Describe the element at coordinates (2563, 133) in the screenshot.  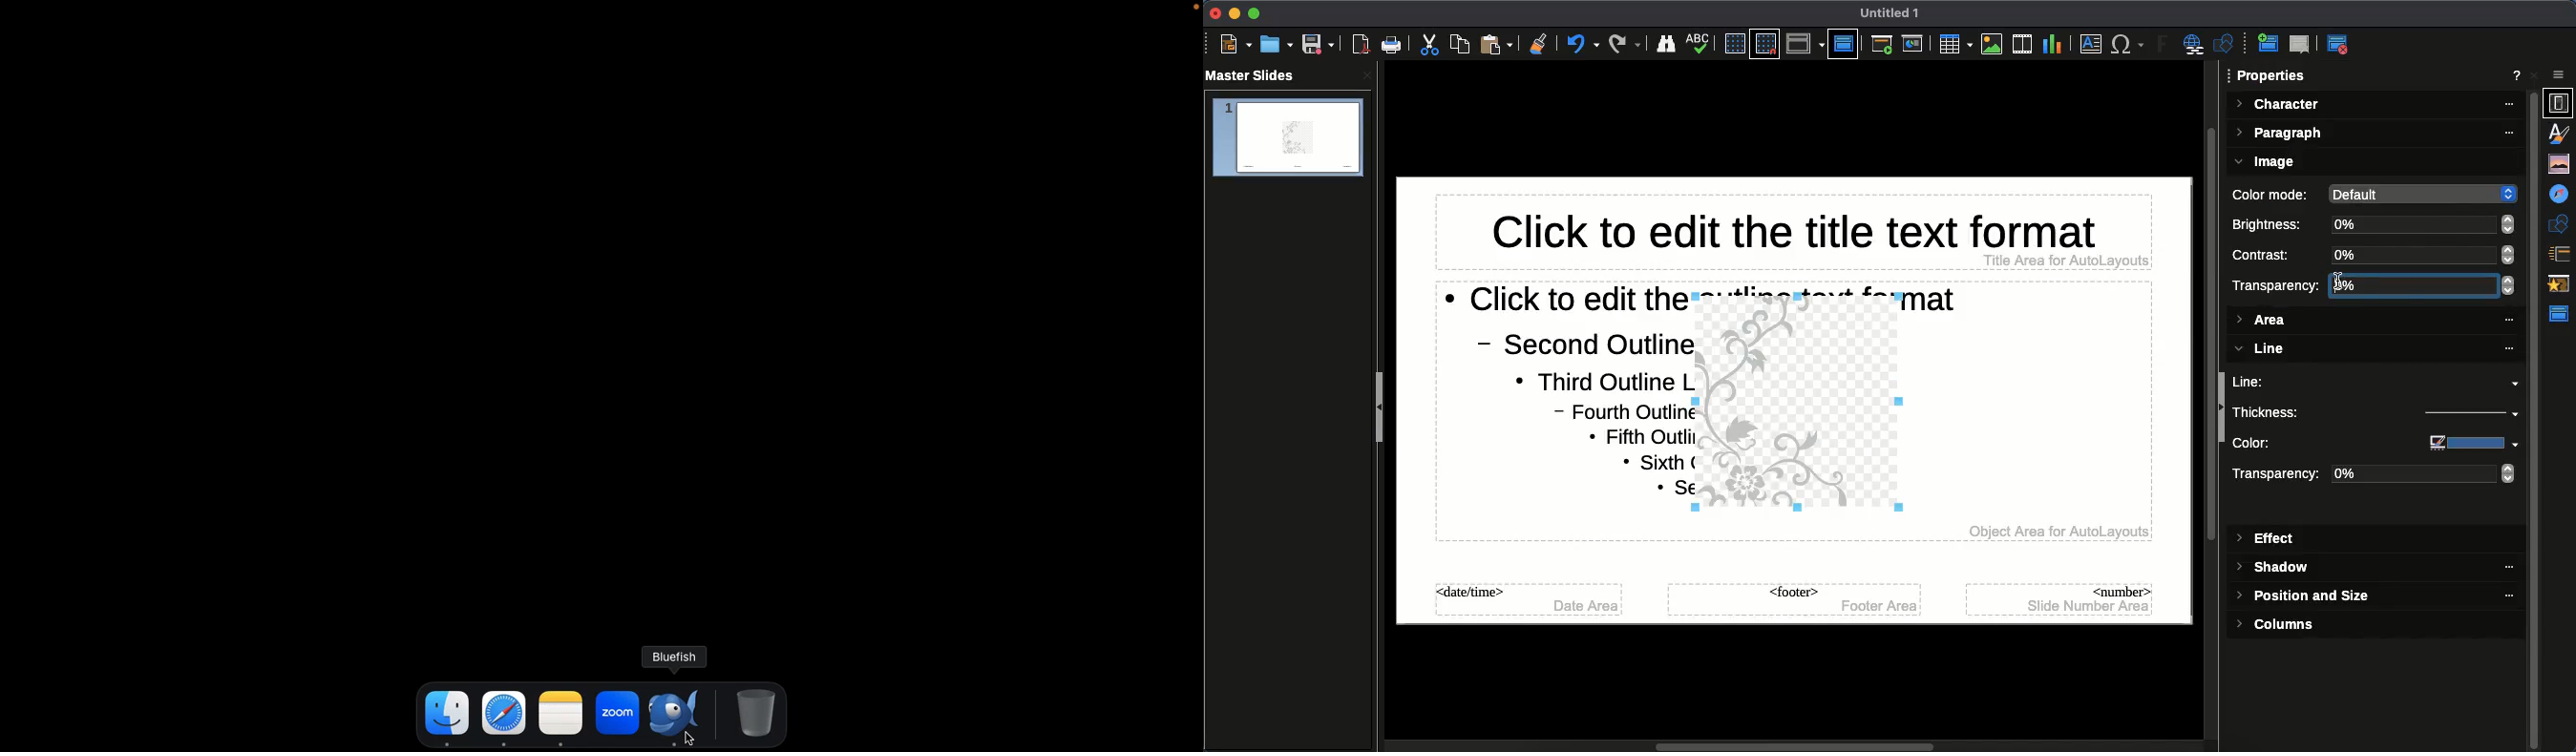
I see `Styles` at that location.